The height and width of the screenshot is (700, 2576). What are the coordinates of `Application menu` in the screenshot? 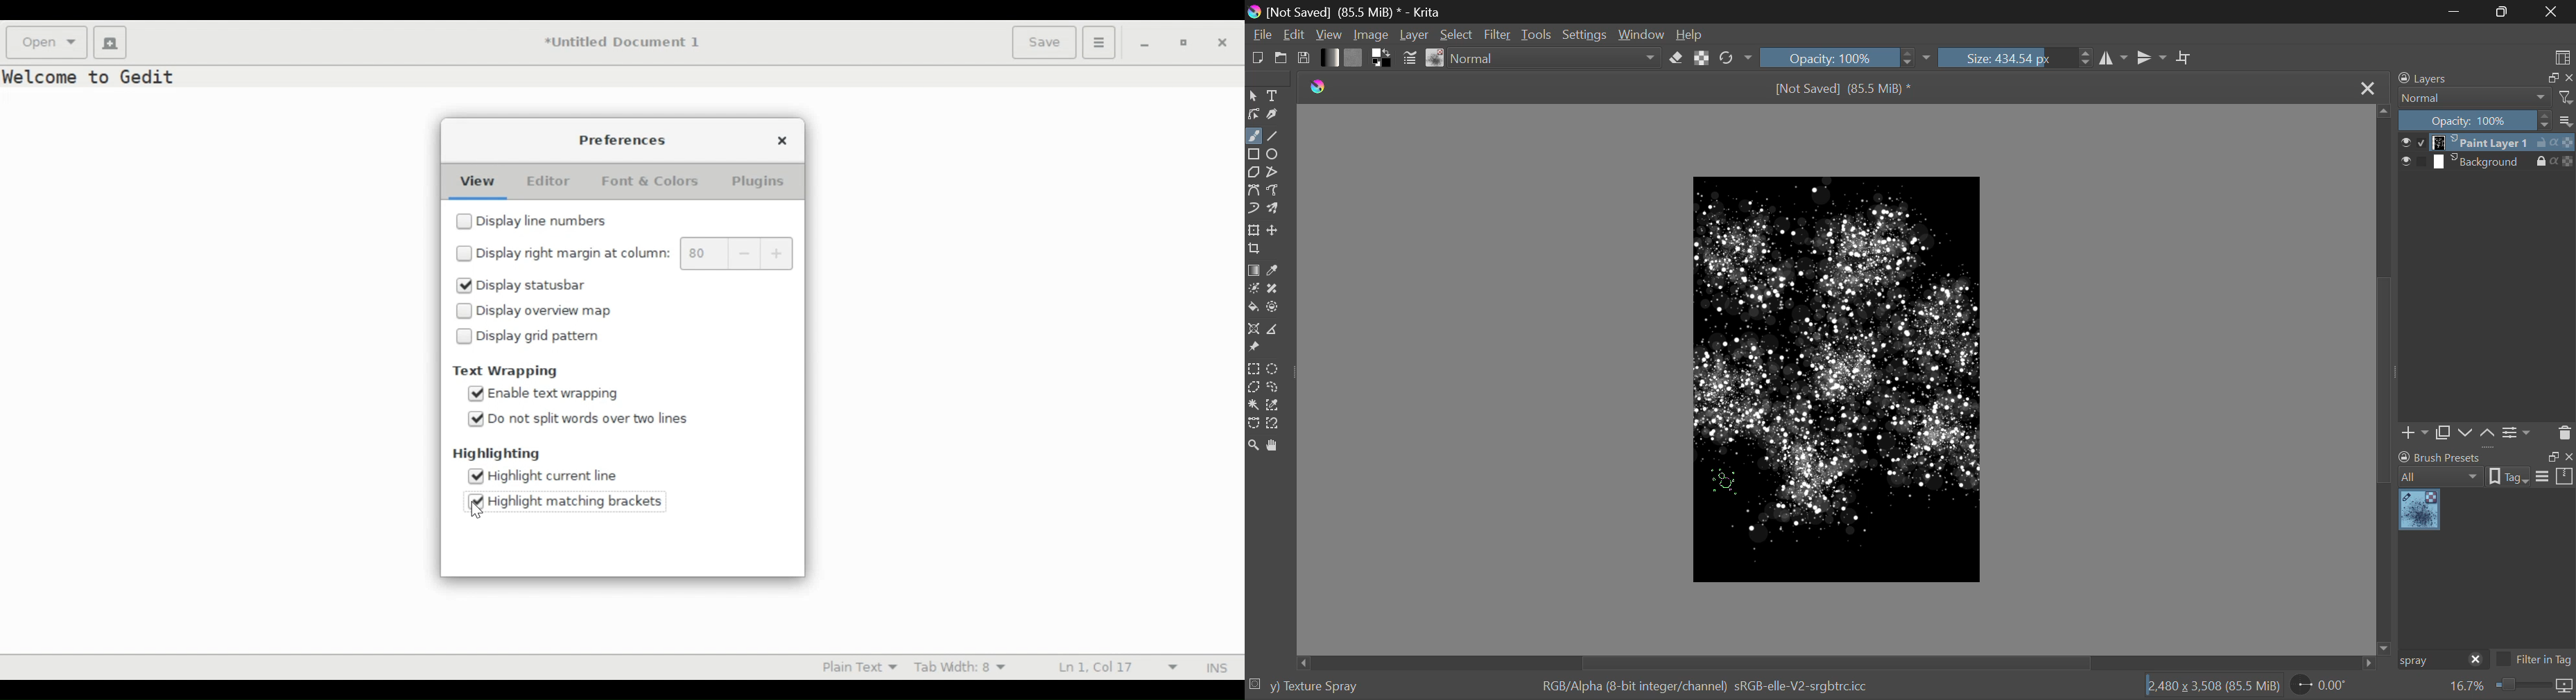 It's located at (1100, 43).